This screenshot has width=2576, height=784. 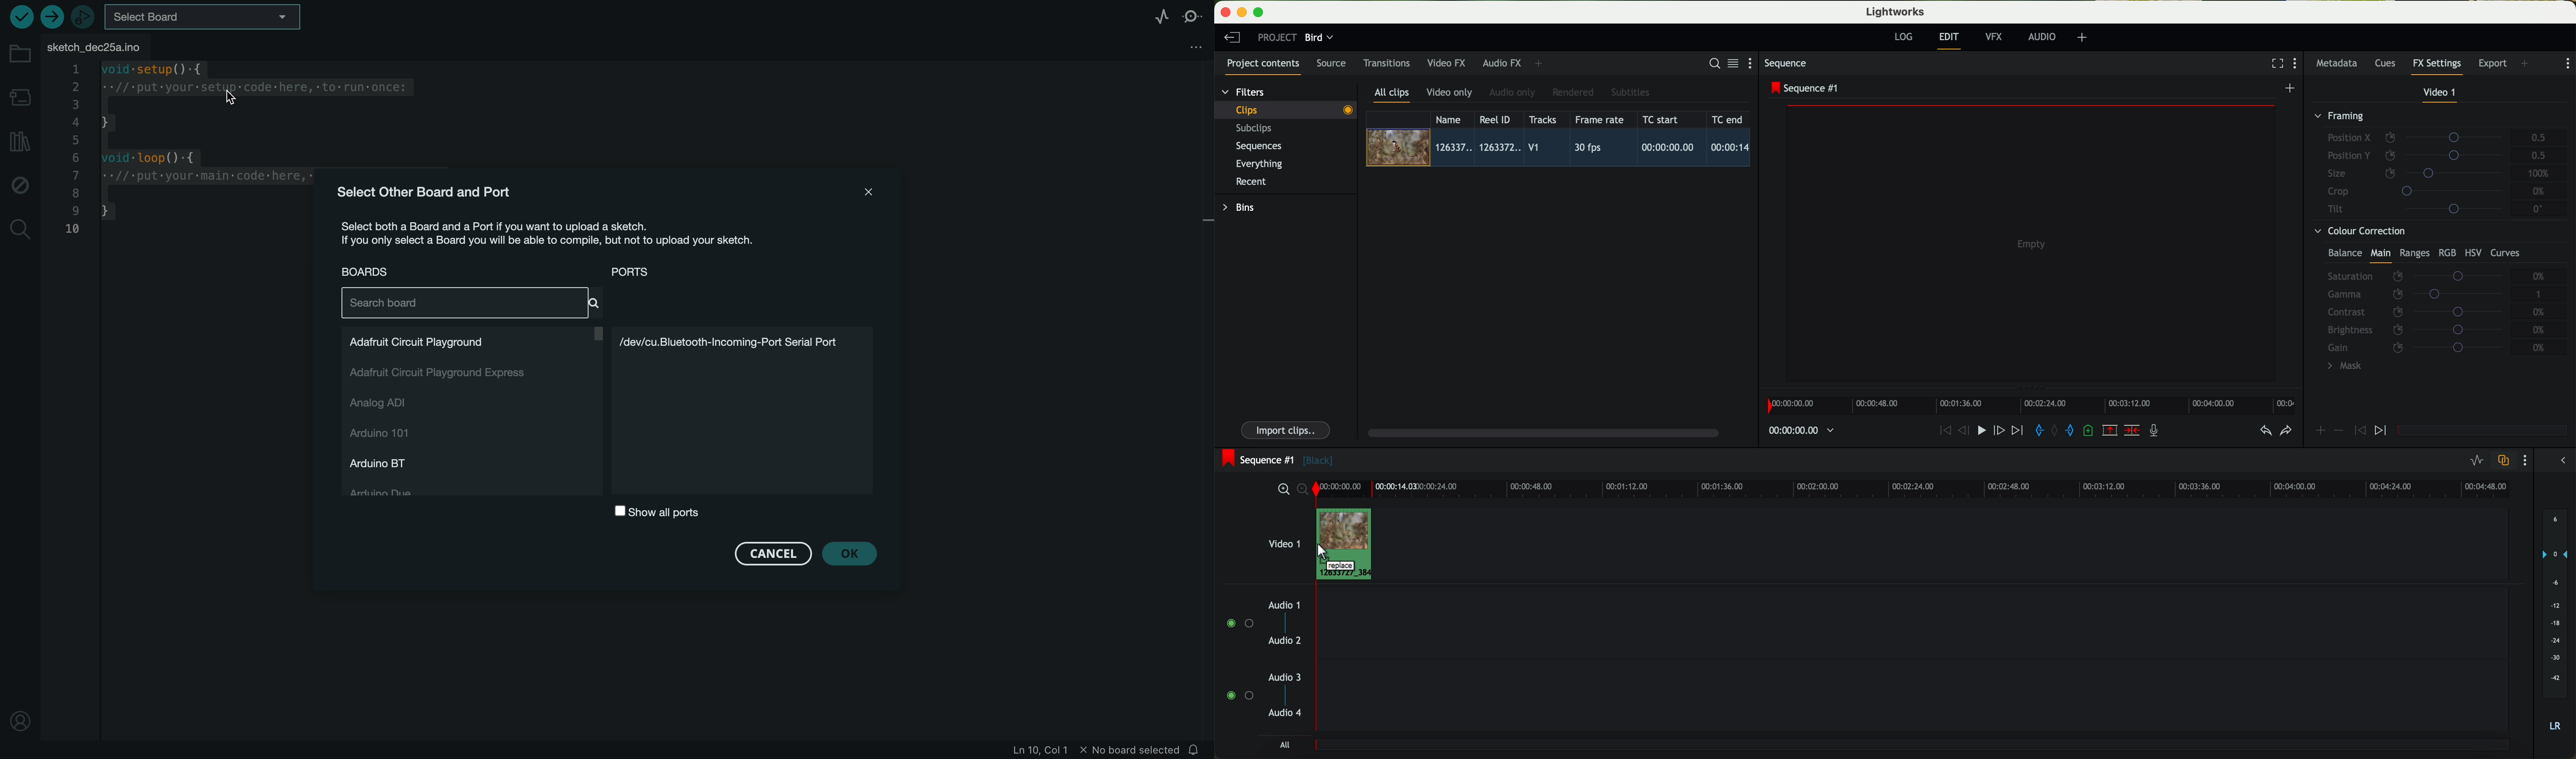 What do you see at coordinates (1387, 63) in the screenshot?
I see `transitions` at bounding box center [1387, 63].